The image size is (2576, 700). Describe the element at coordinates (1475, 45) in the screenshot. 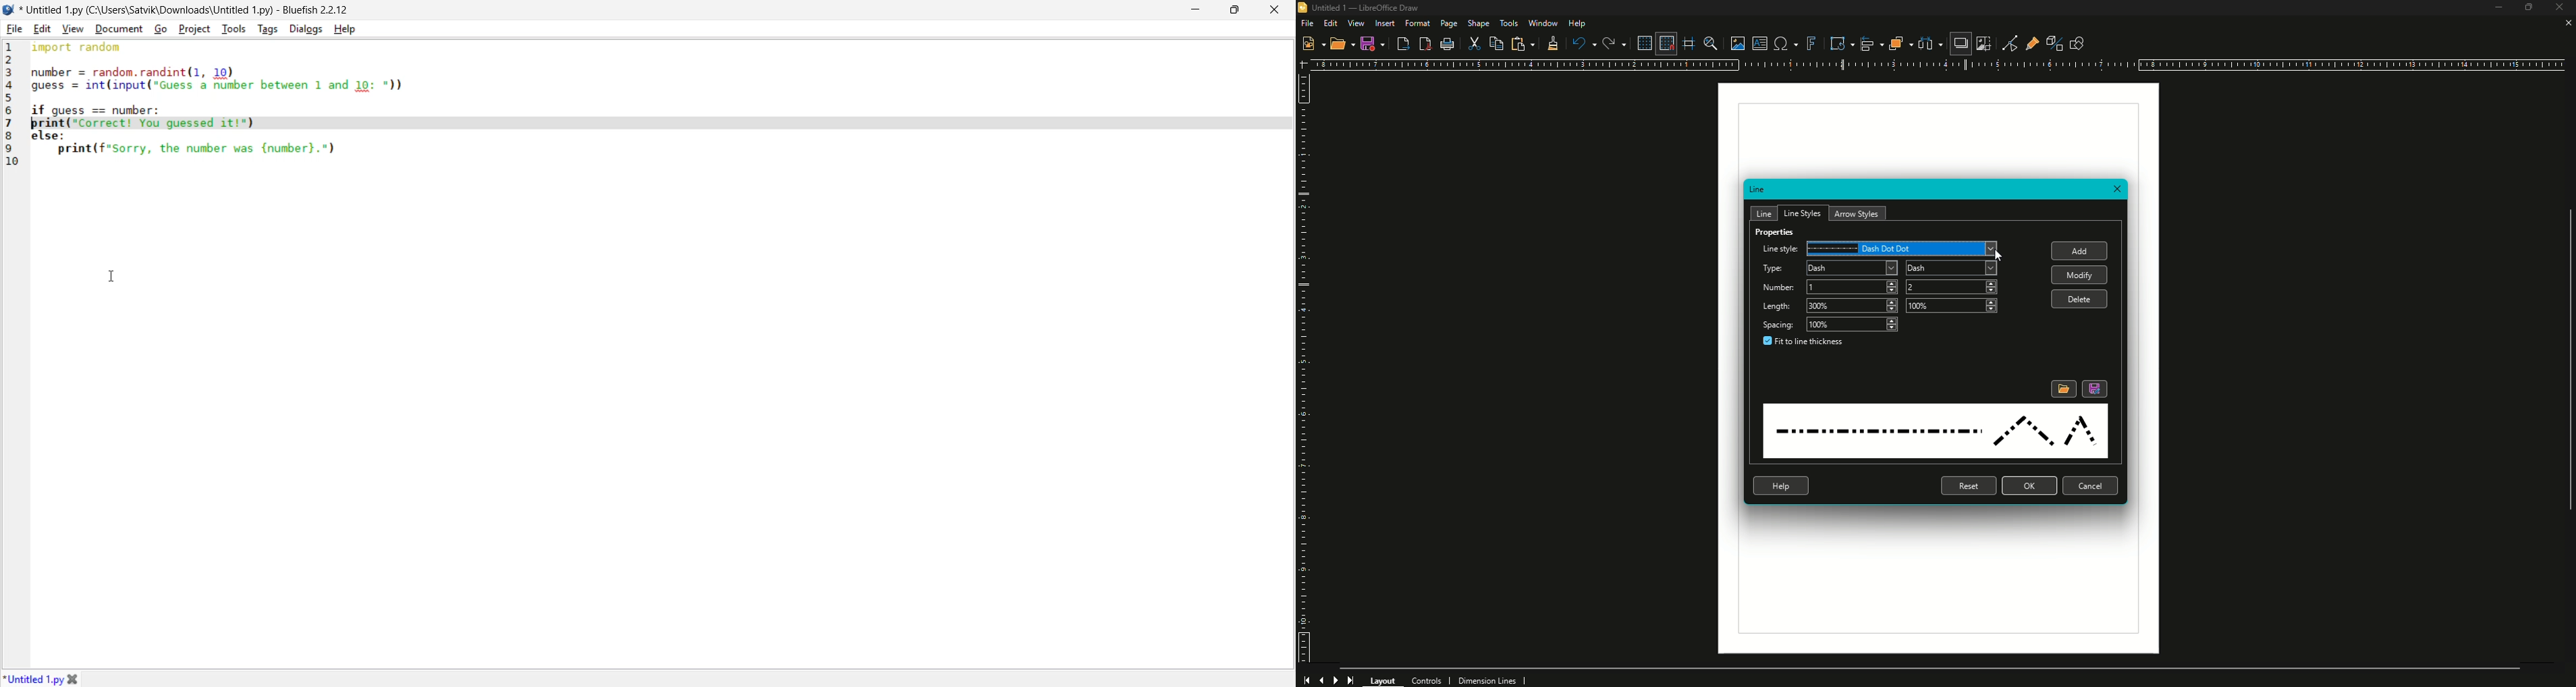

I see `Cut` at that location.